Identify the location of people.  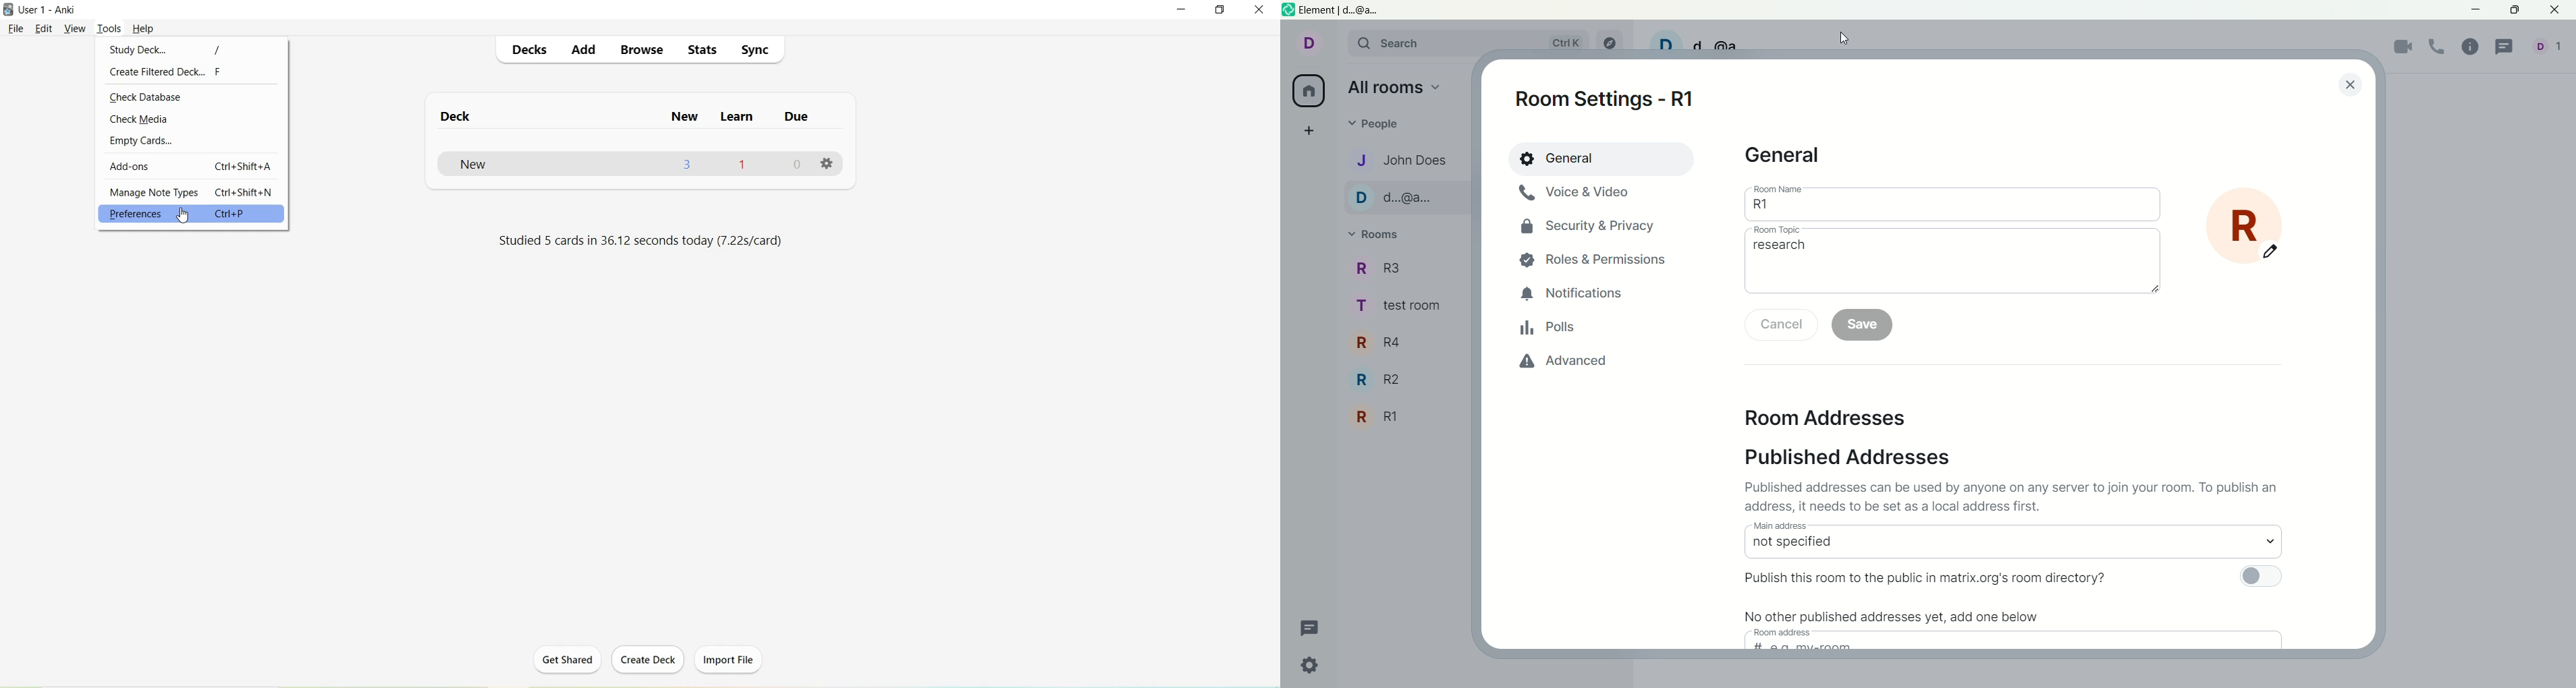
(1379, 126).